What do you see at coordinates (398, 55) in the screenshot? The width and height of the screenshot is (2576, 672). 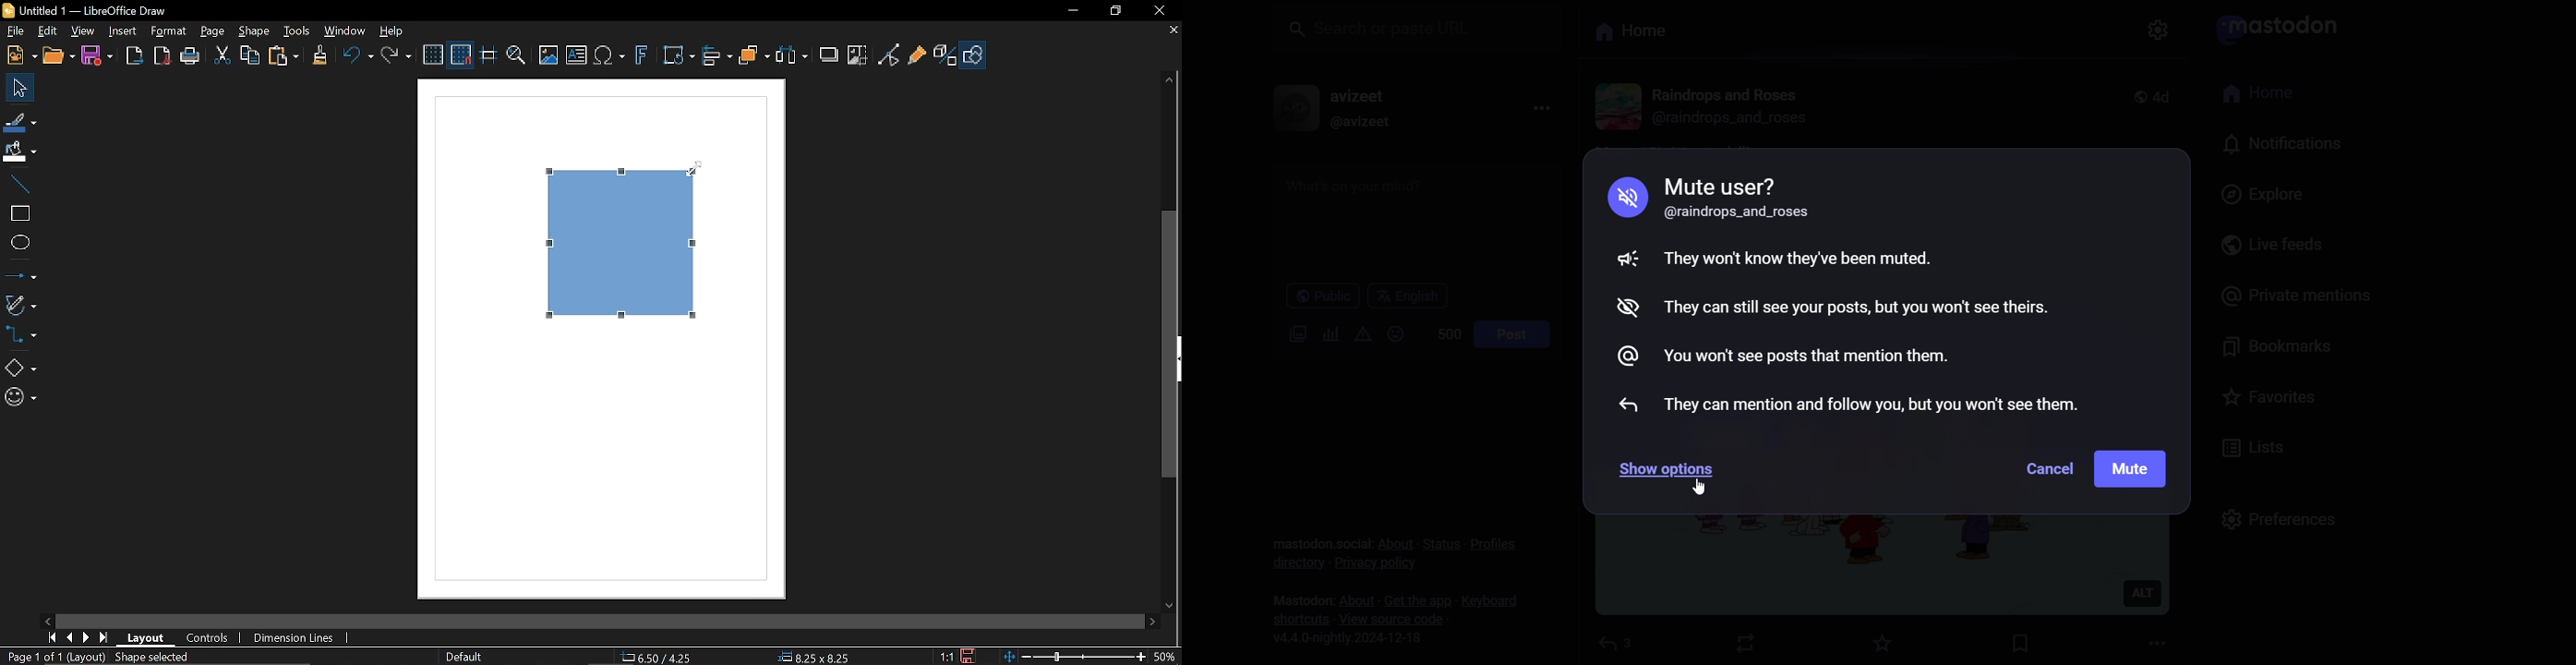 I see `Redo` at bounding box center [398, 55].